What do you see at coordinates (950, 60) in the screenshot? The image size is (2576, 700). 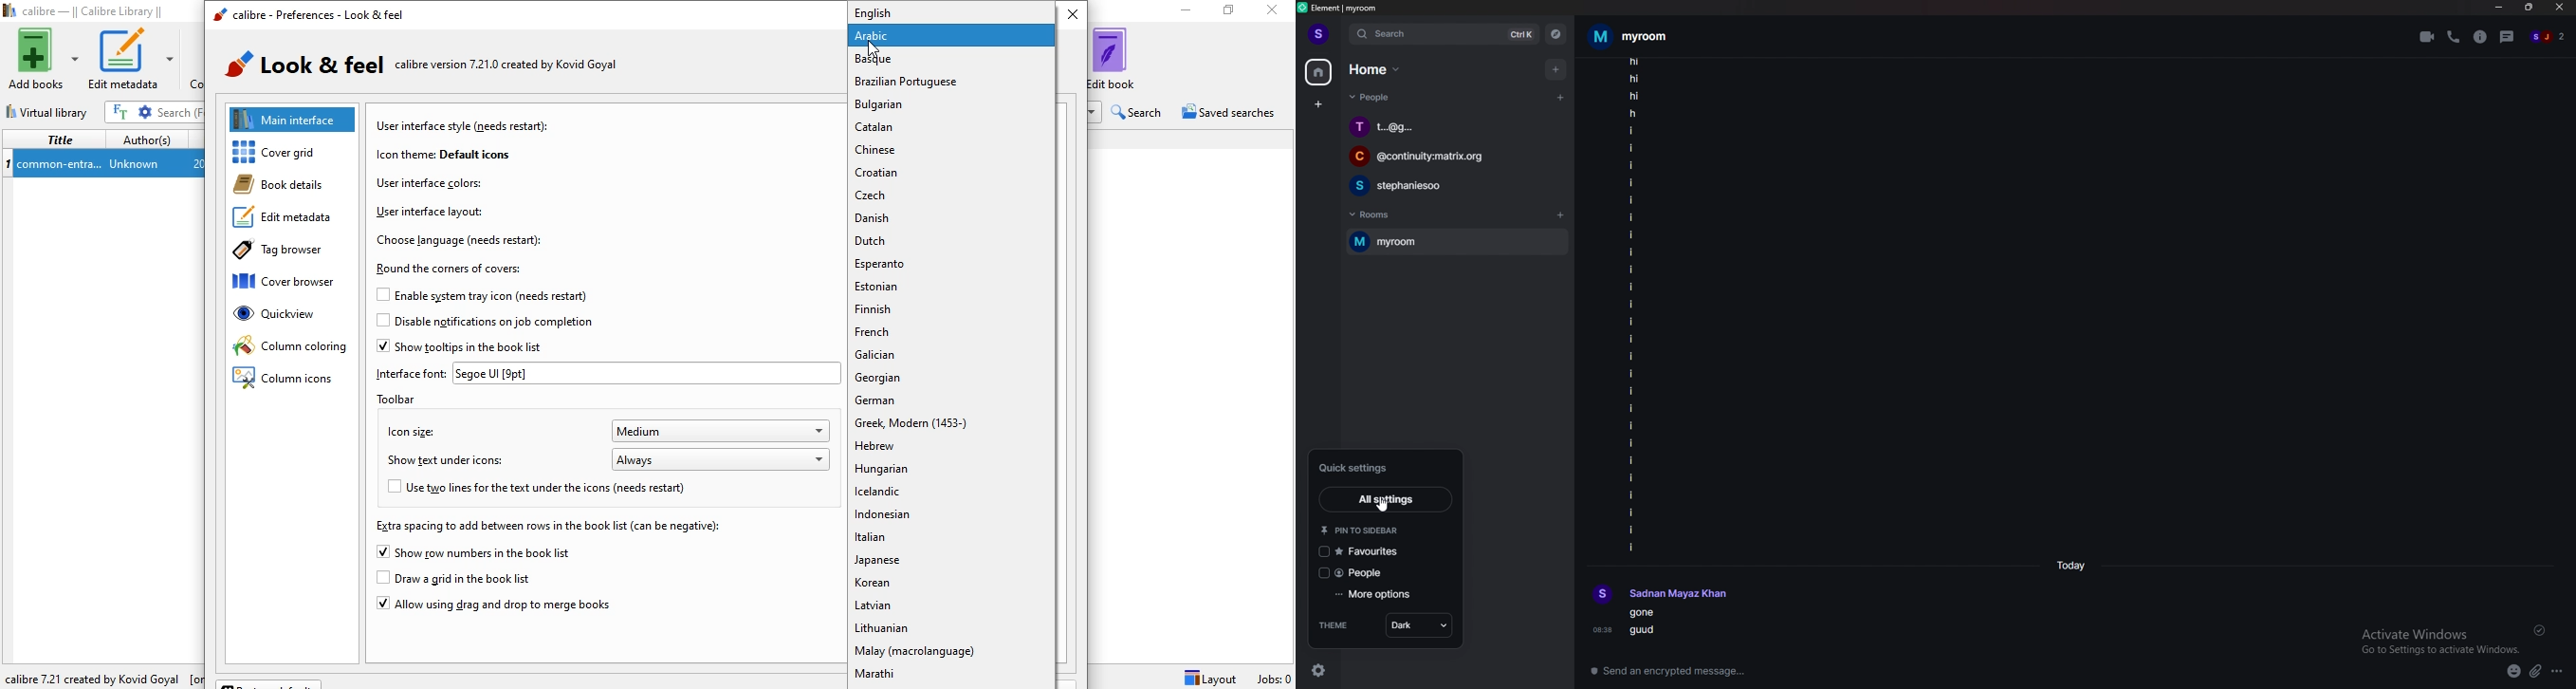 I see `basque` at bounding box center [950, 60].